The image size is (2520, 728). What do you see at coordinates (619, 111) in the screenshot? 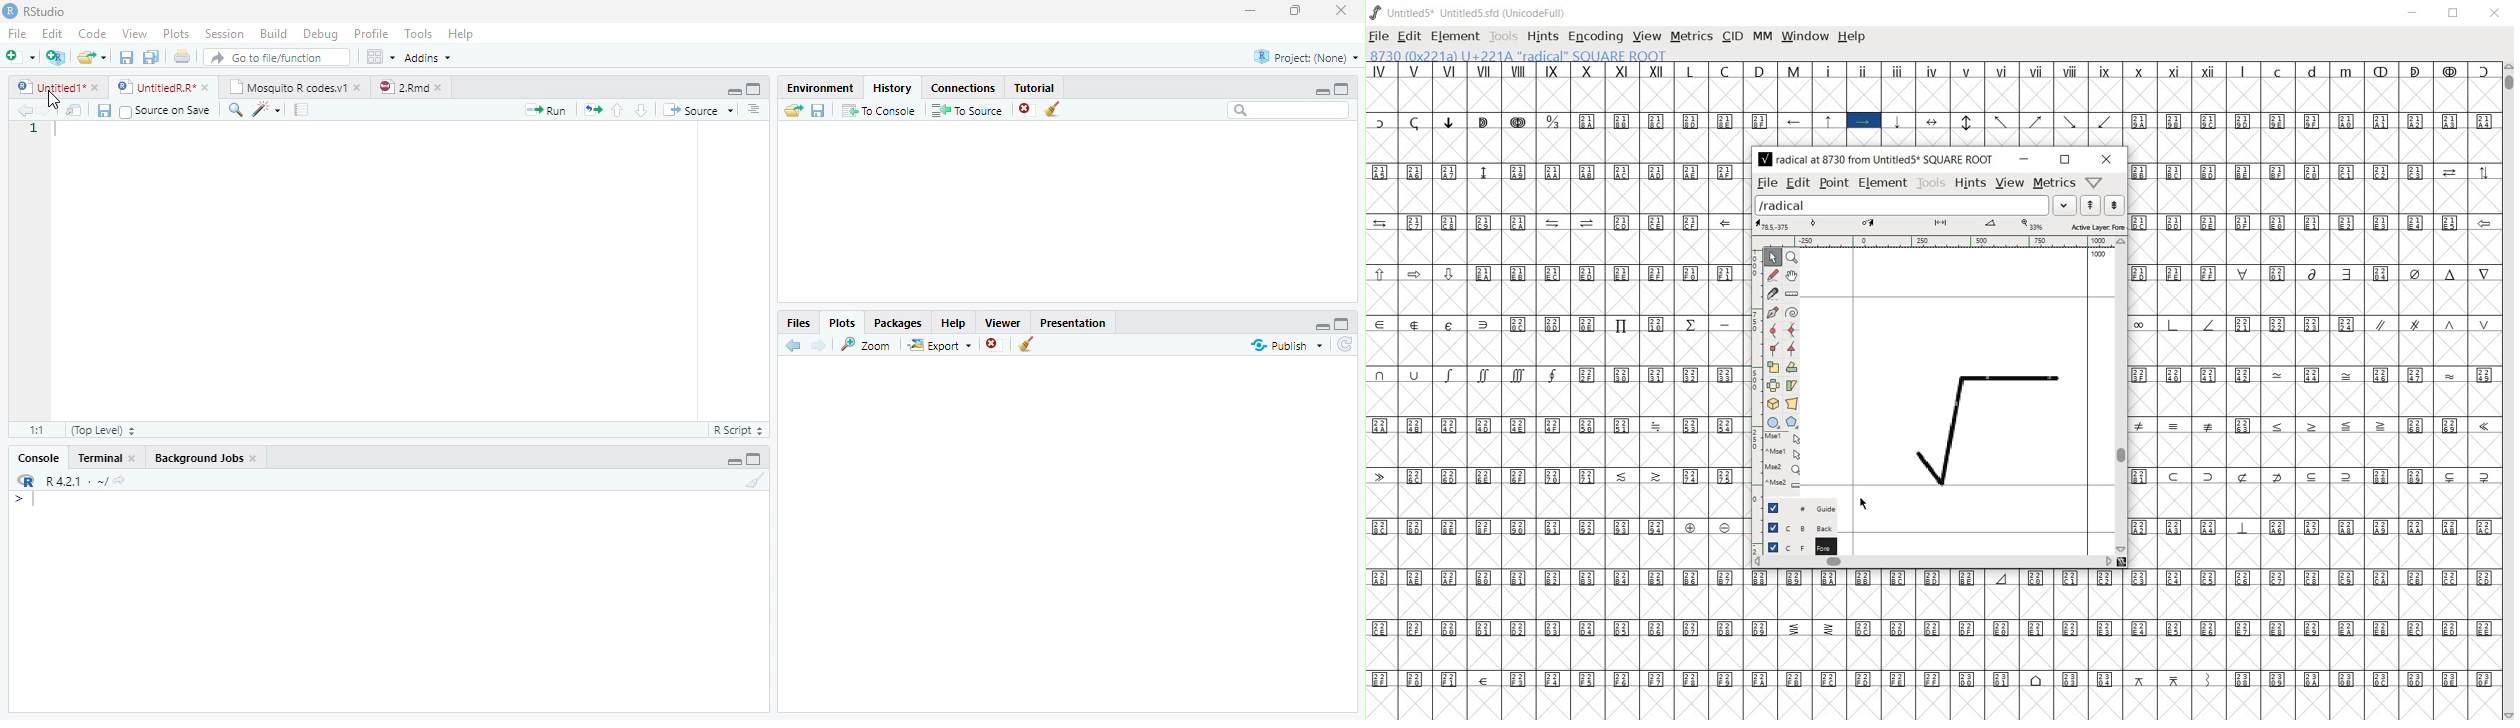
I see `Go to previous section of code` at bounding box center [619, 111].